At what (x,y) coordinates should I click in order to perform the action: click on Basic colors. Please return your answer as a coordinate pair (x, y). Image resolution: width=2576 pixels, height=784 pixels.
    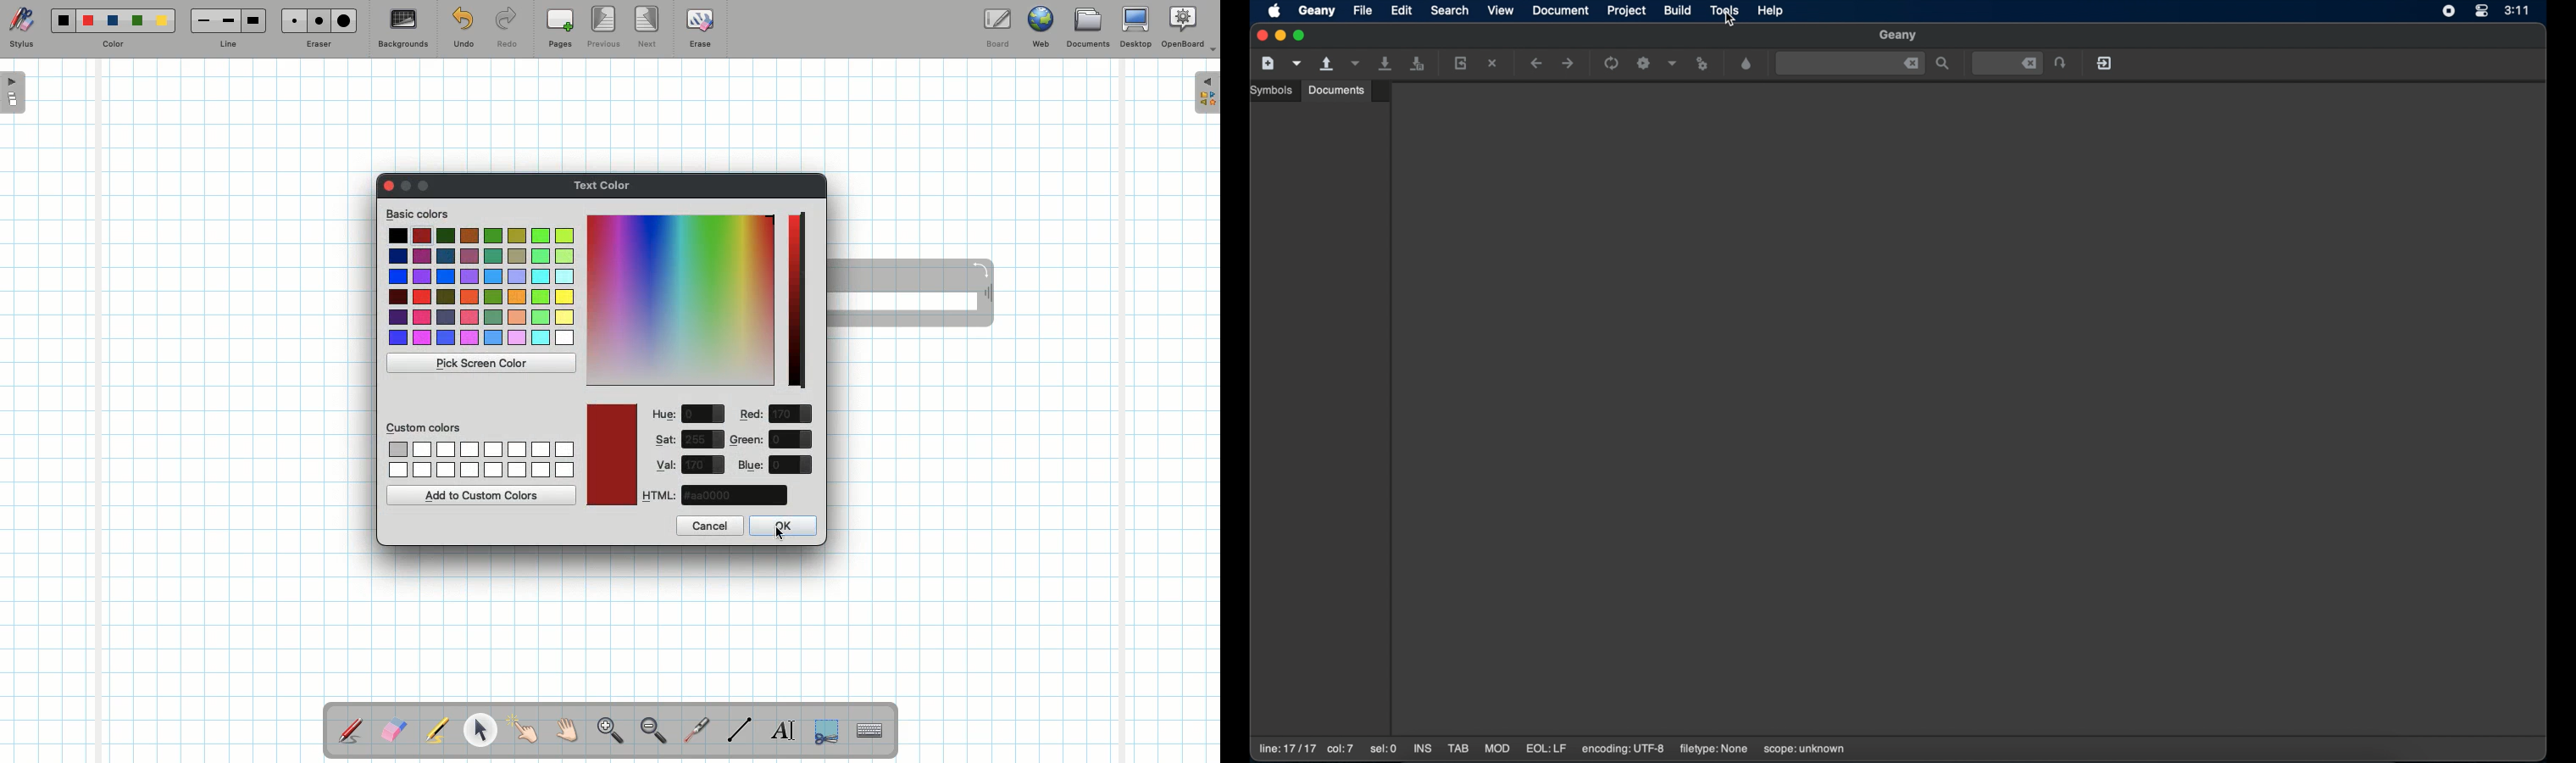
    Looking at the image, I should click on (418, 213).